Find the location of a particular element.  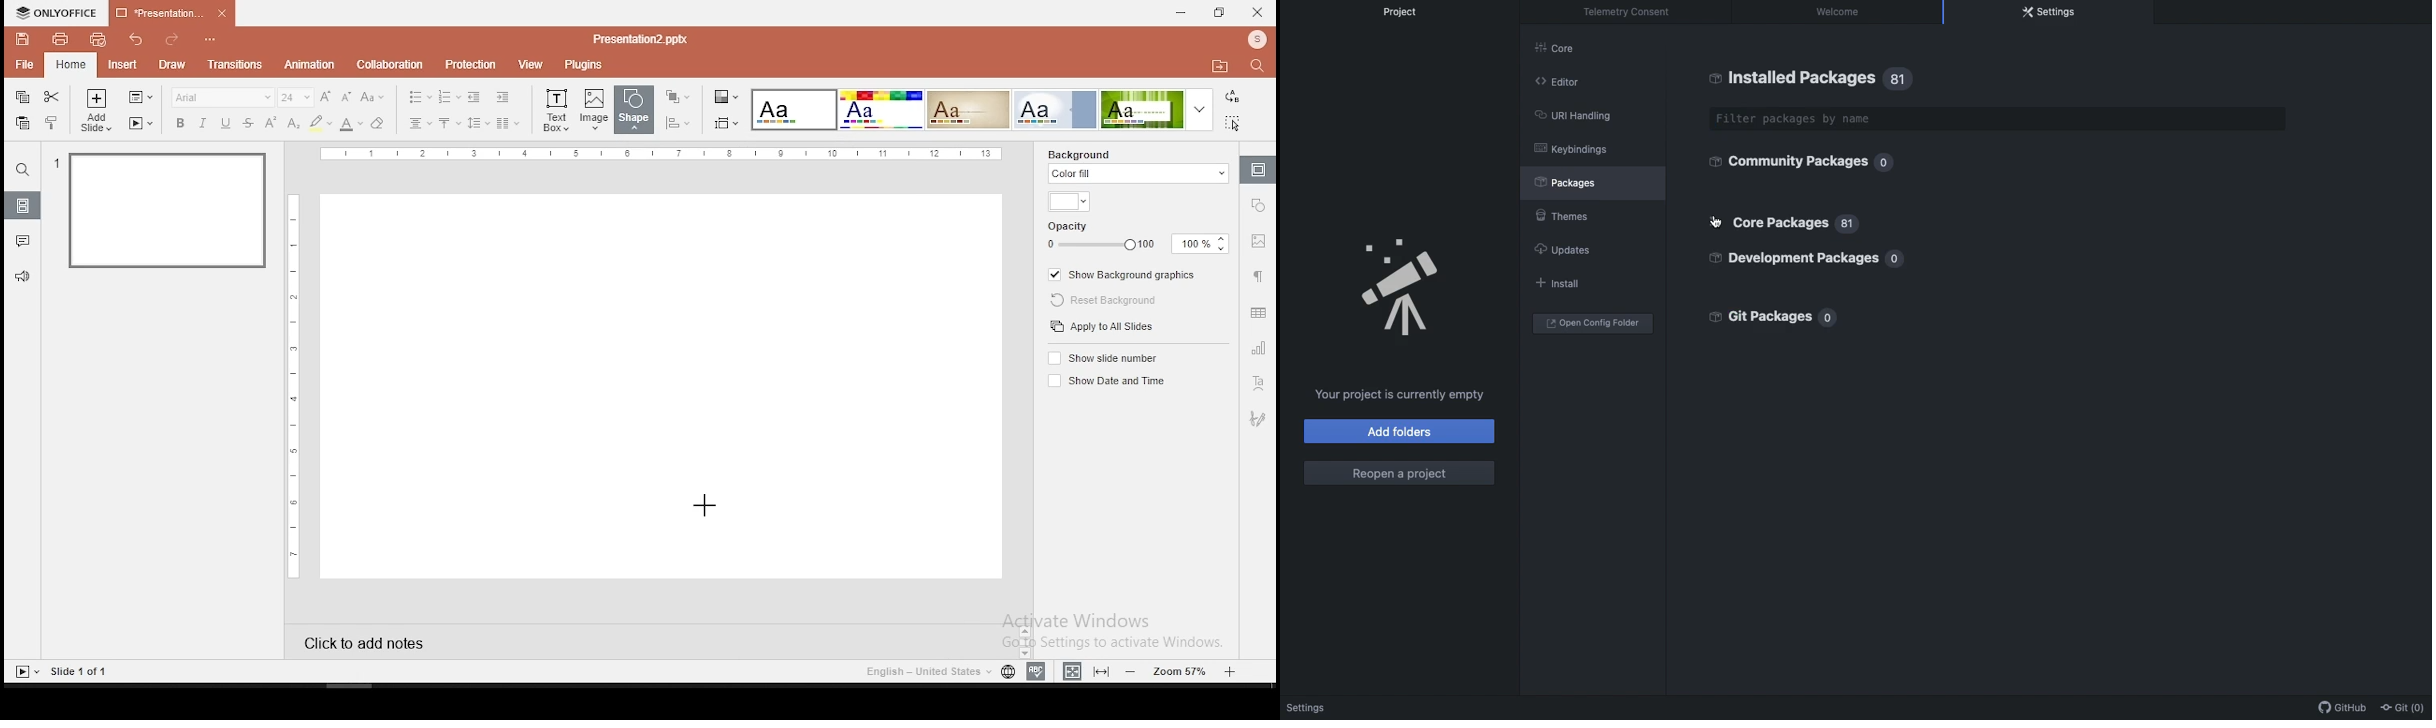

Installed packages is located at coordinates (1792, 78).